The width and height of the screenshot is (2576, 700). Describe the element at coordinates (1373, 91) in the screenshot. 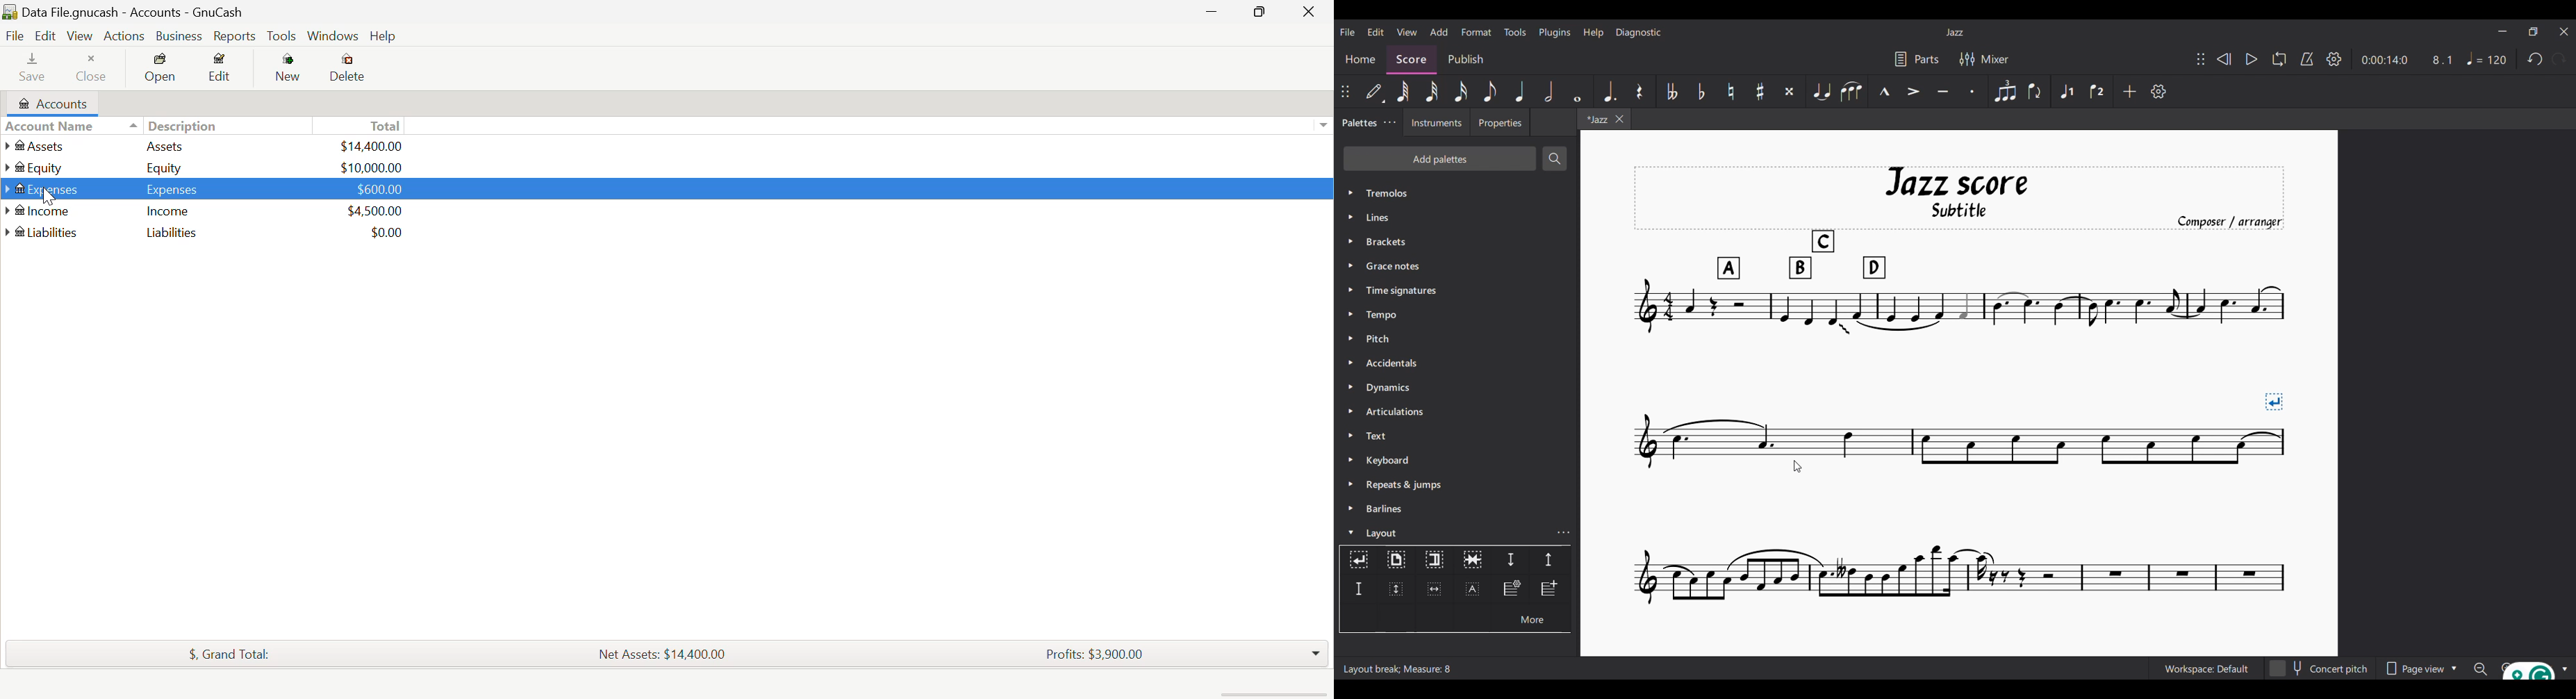

I see `Default` at that location.